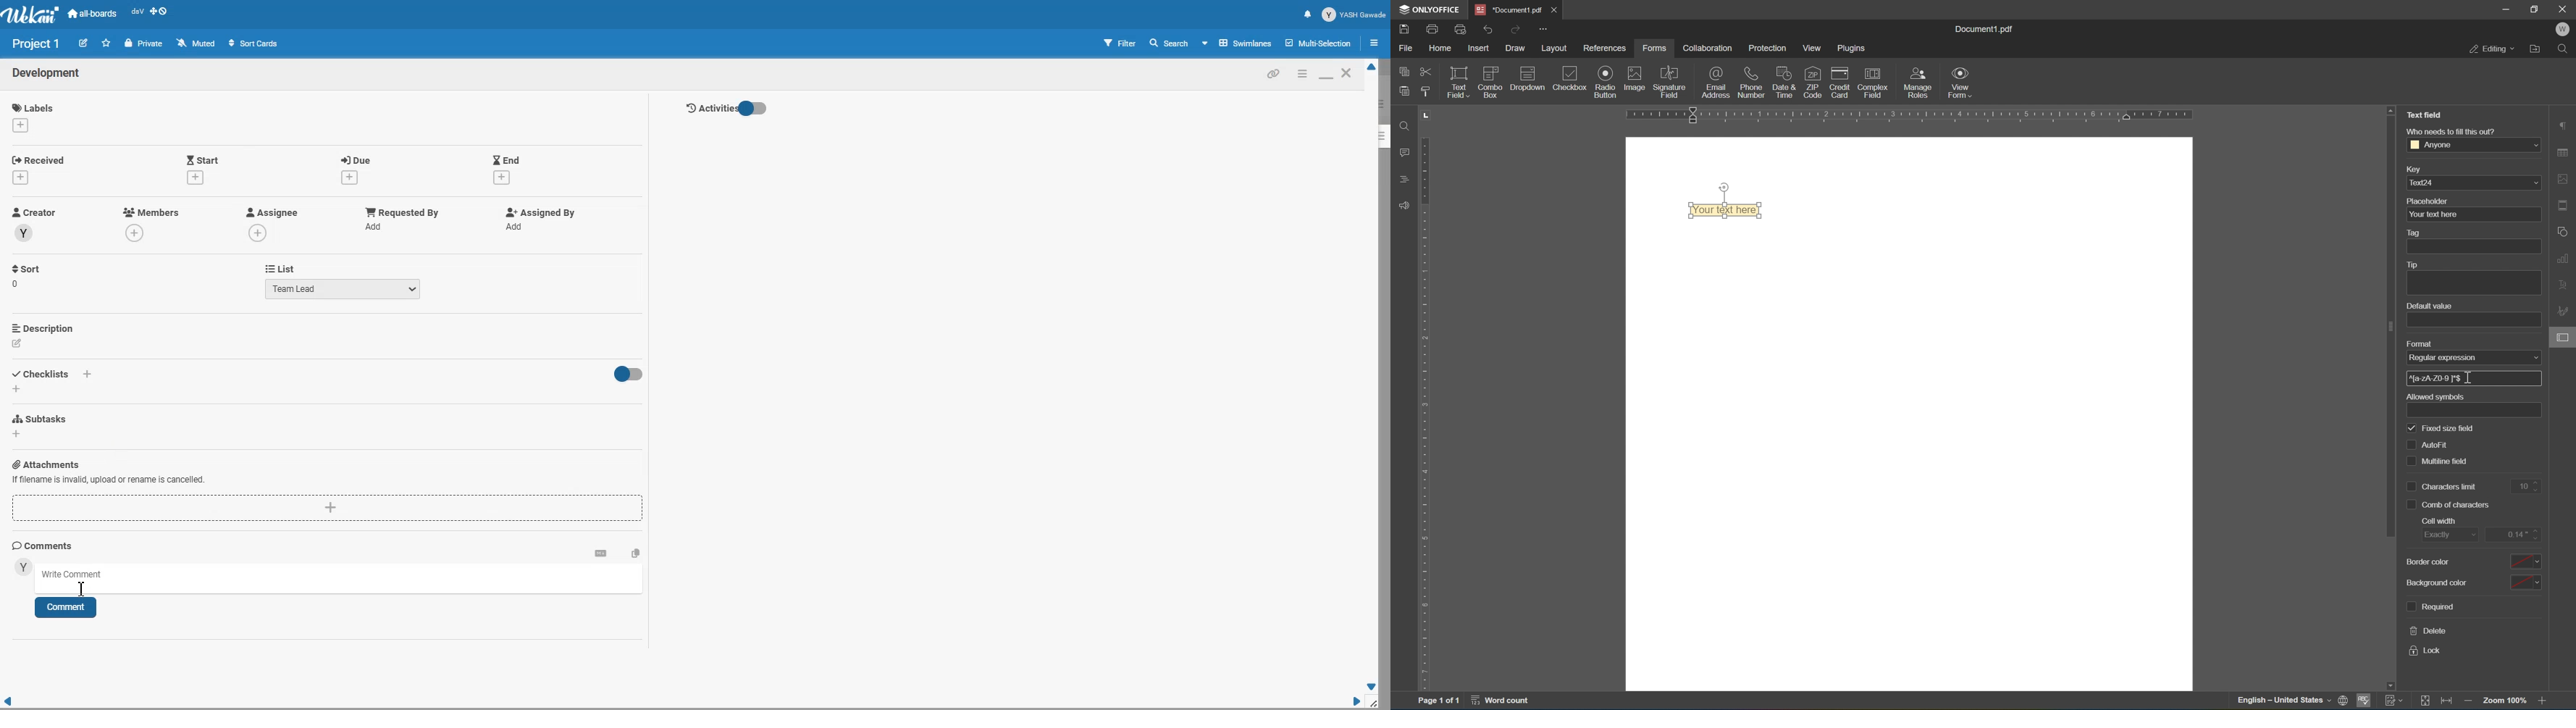 This screenshot has height=728, width=2576. Describe the element at coordinates (195, 177) in the screenshot. I see `add` at that location.